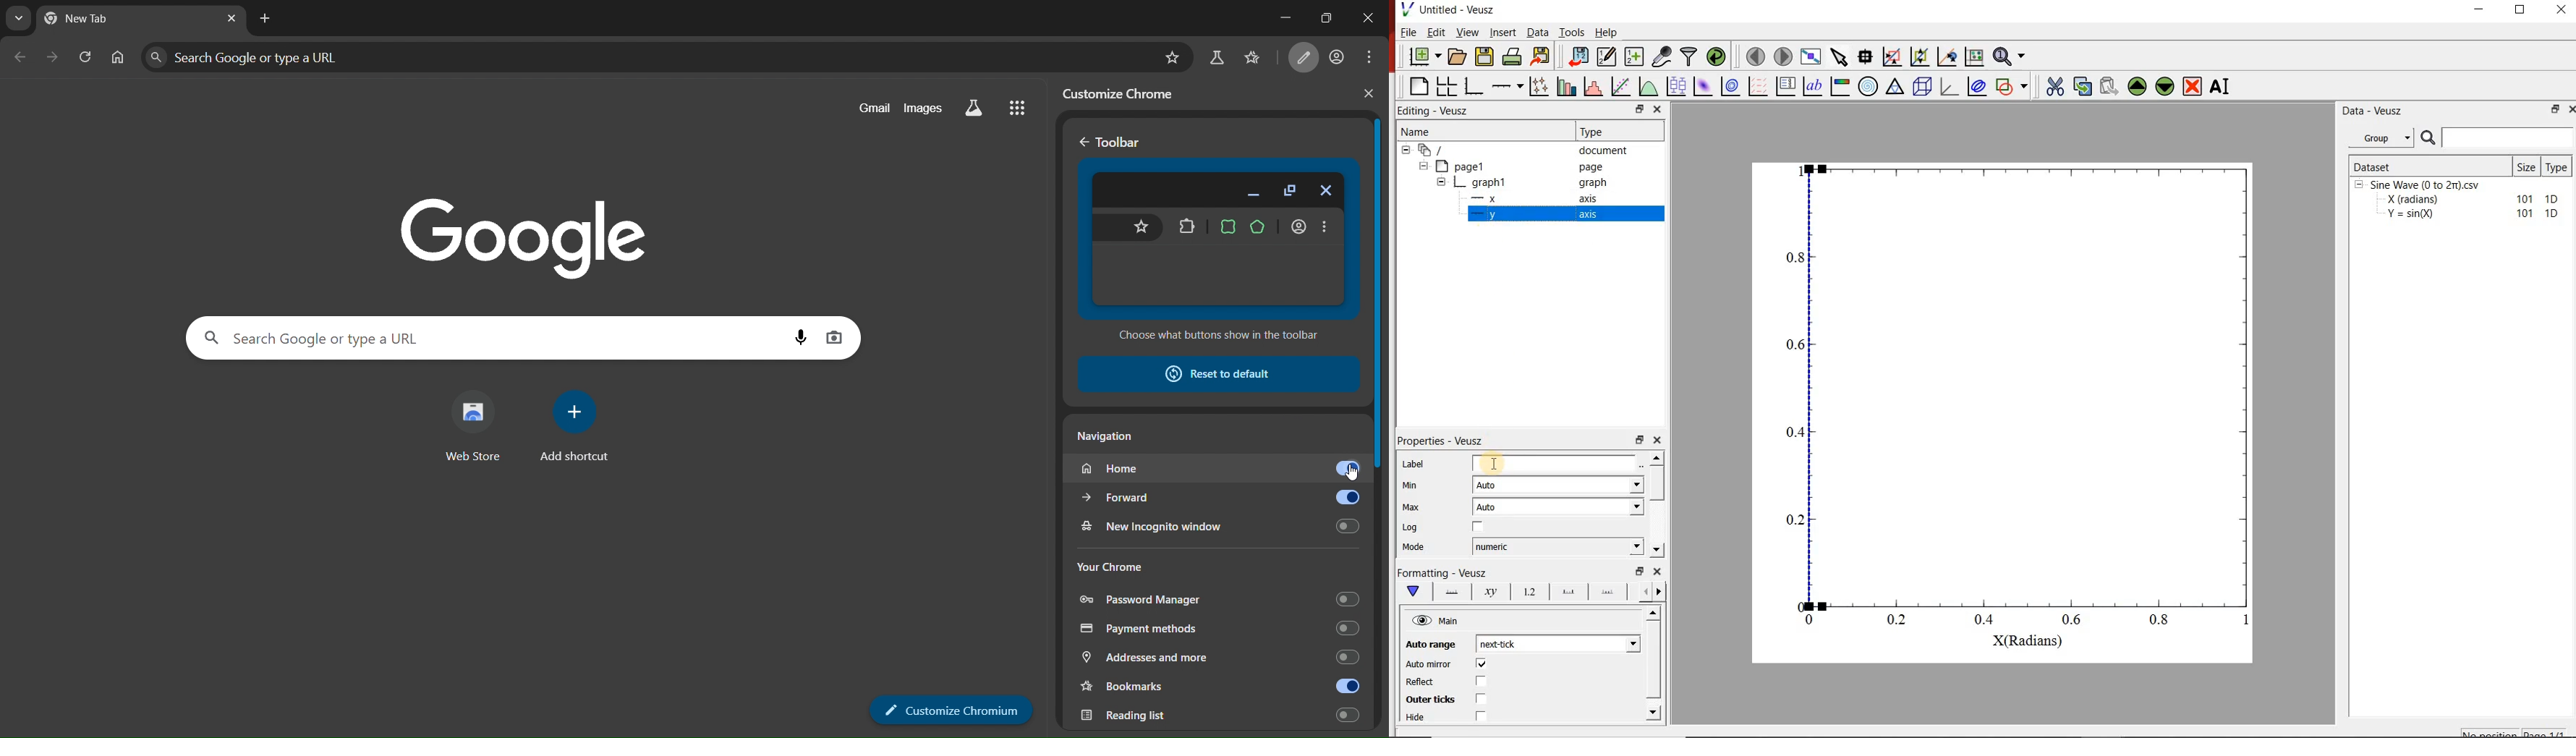 The height and width of the screenshot is (756, 2576). Describe the element at coordinates (1595, 86) in the screenshot. I see `histogram` at that location.